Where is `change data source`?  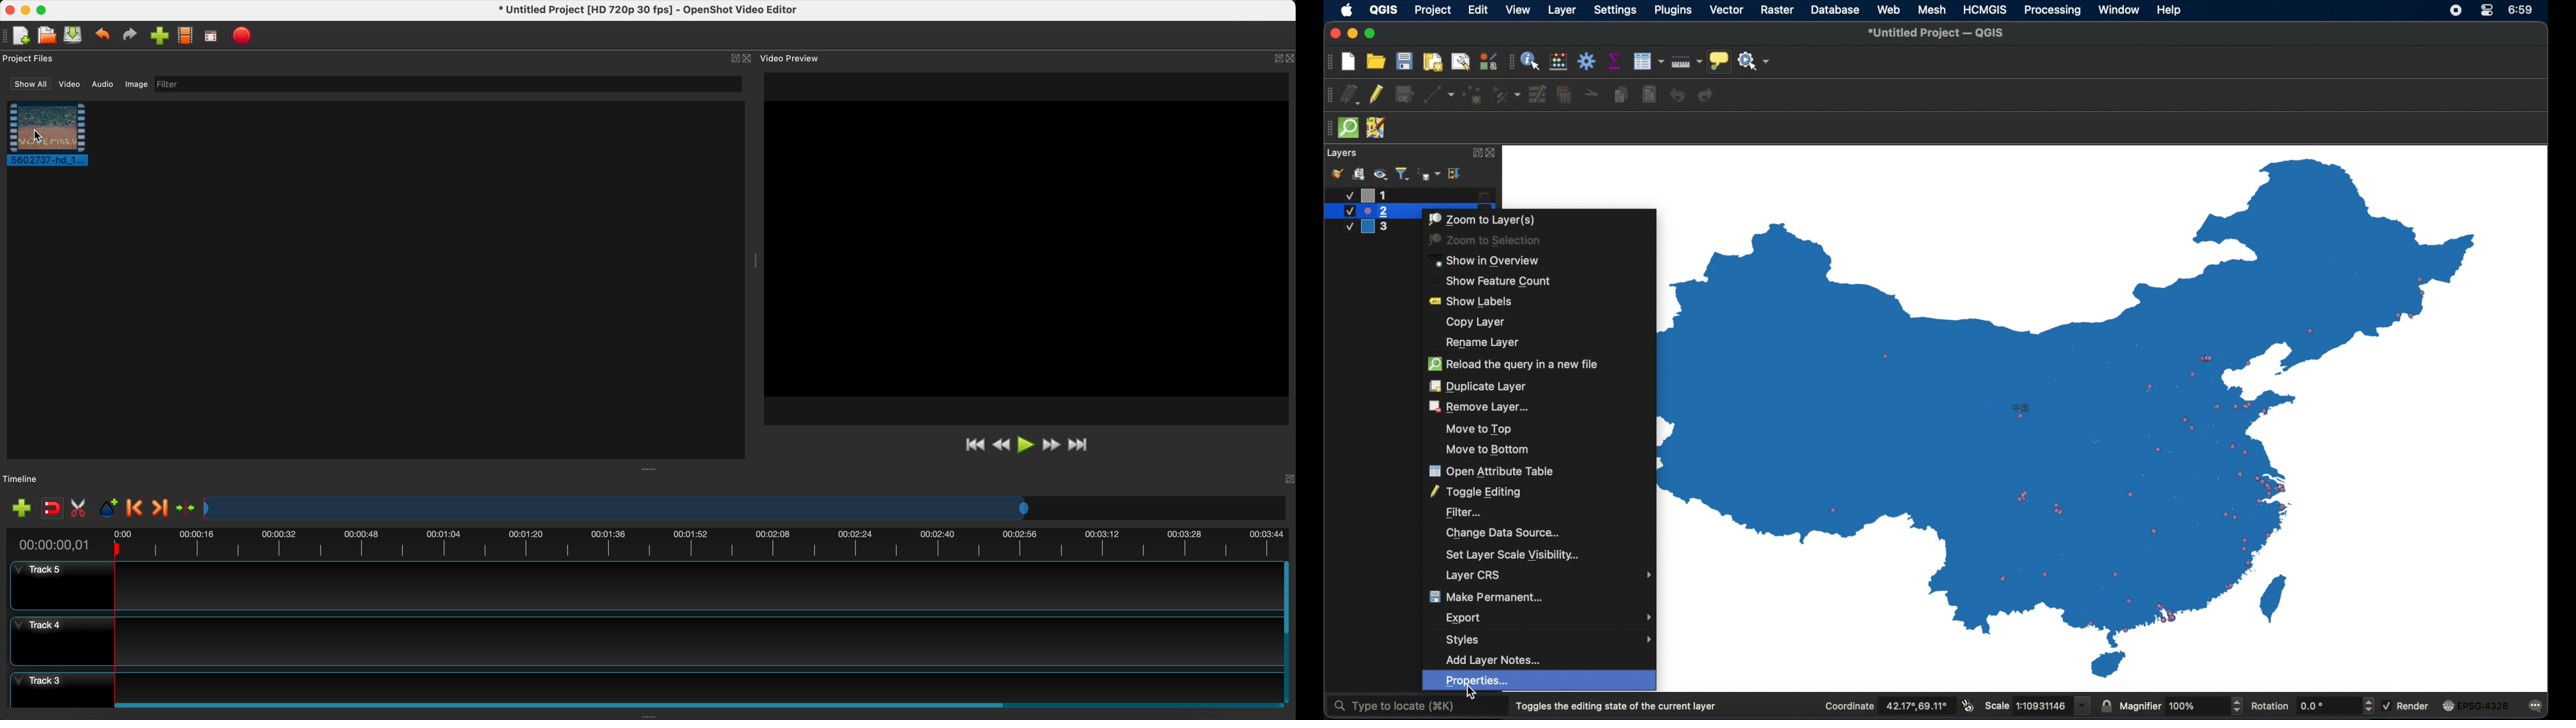 change data source is located at coordinates (1505, 533).